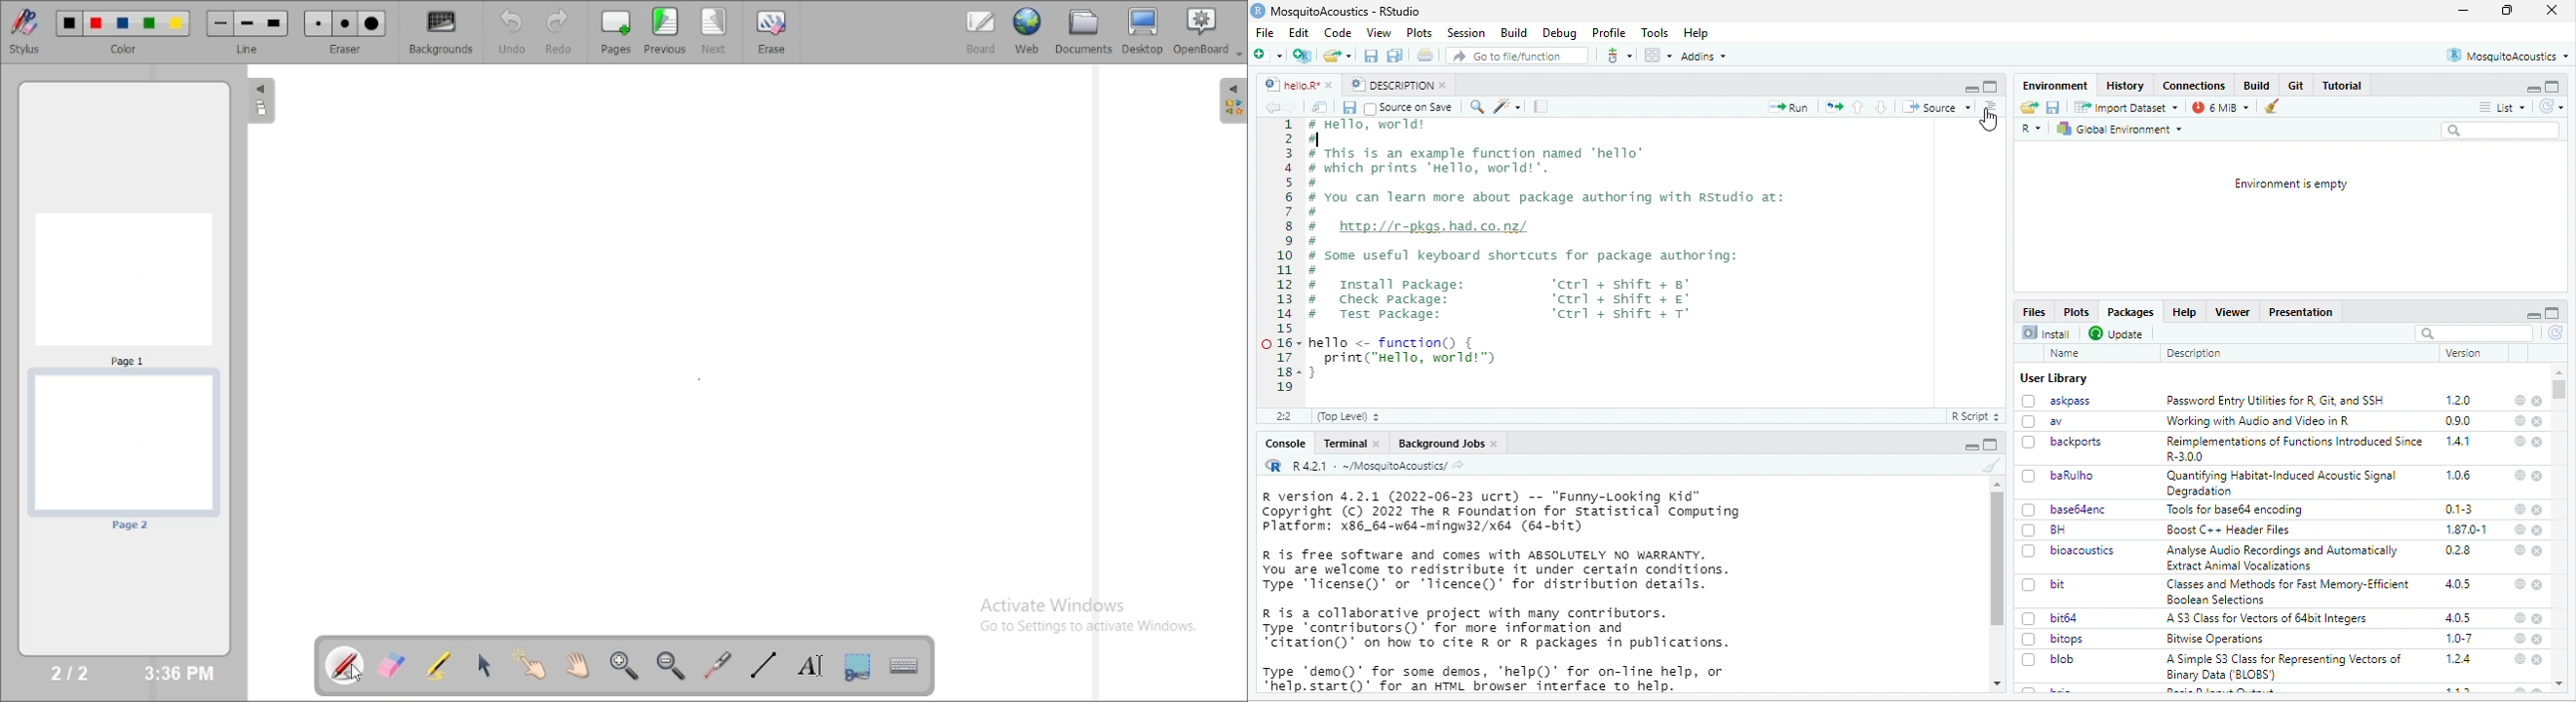 The image size is (2576, 728). Describe the element at coordinates (2459, 618) in the screenshot. I see `4.0.5` at that location.